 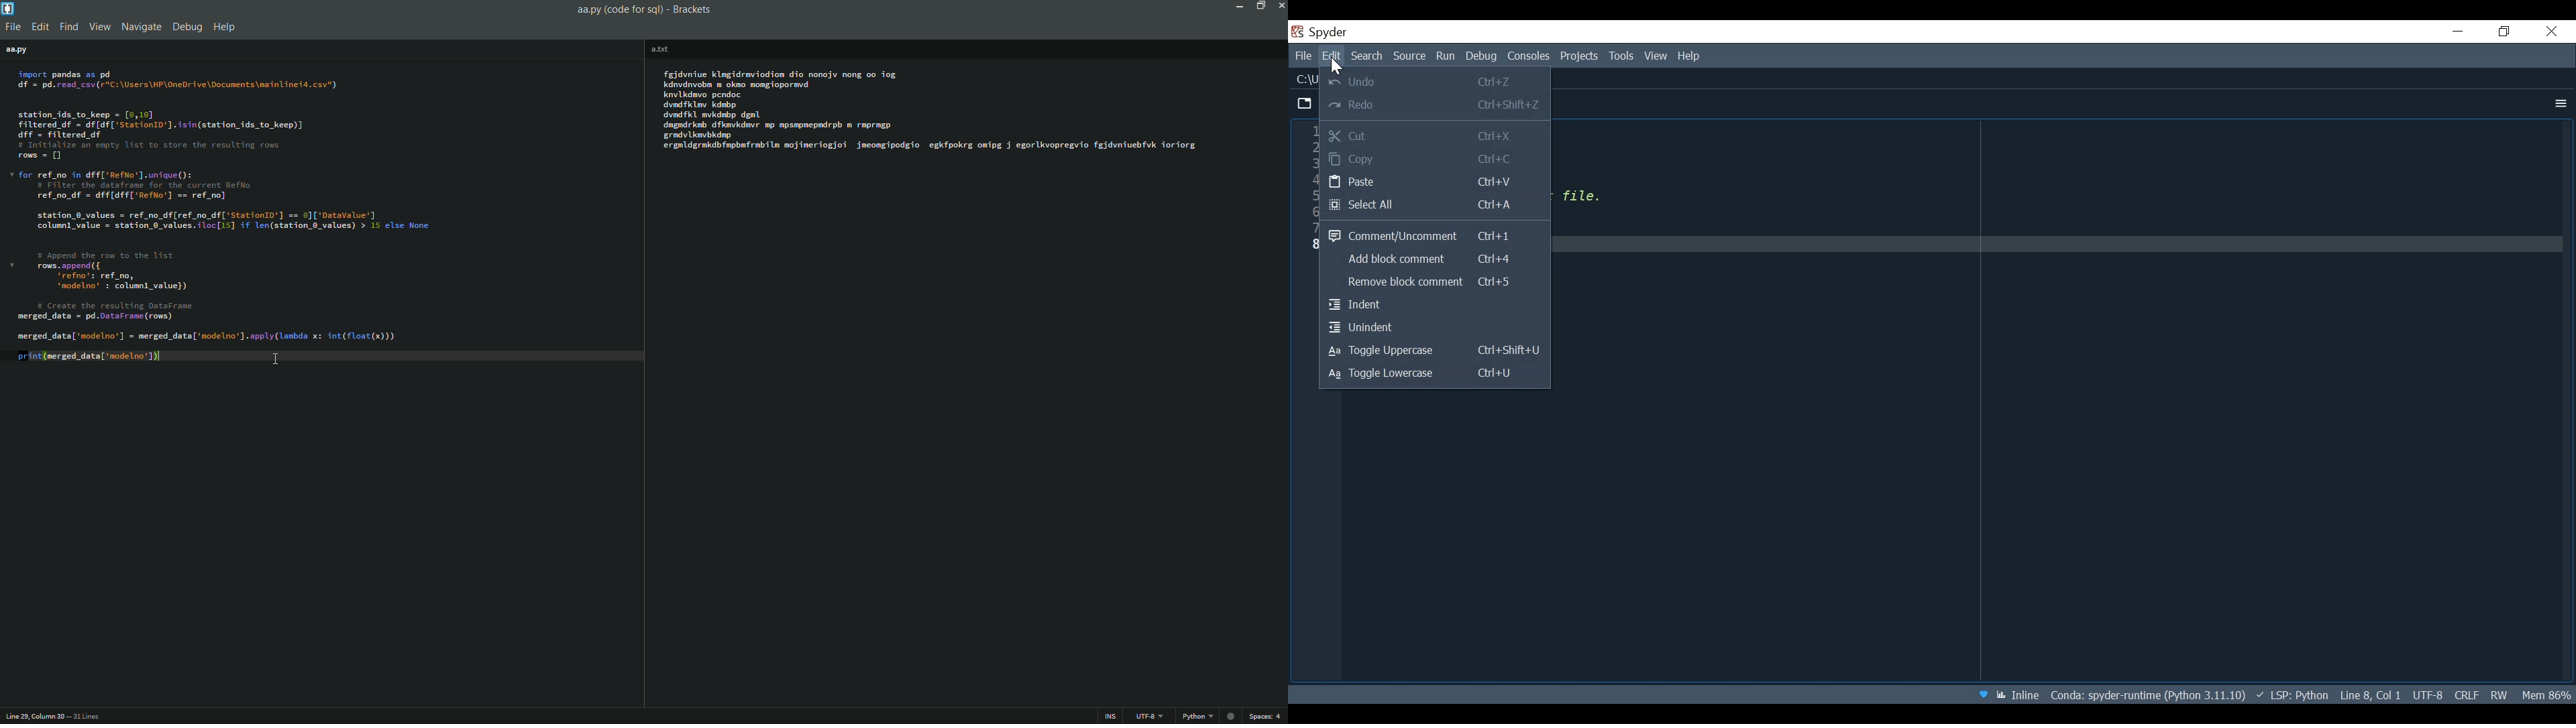 What do you see at coordinates (1495, 237) in the screenshot?
I see `Ctrl+1` at bounding box center [1495, 237].